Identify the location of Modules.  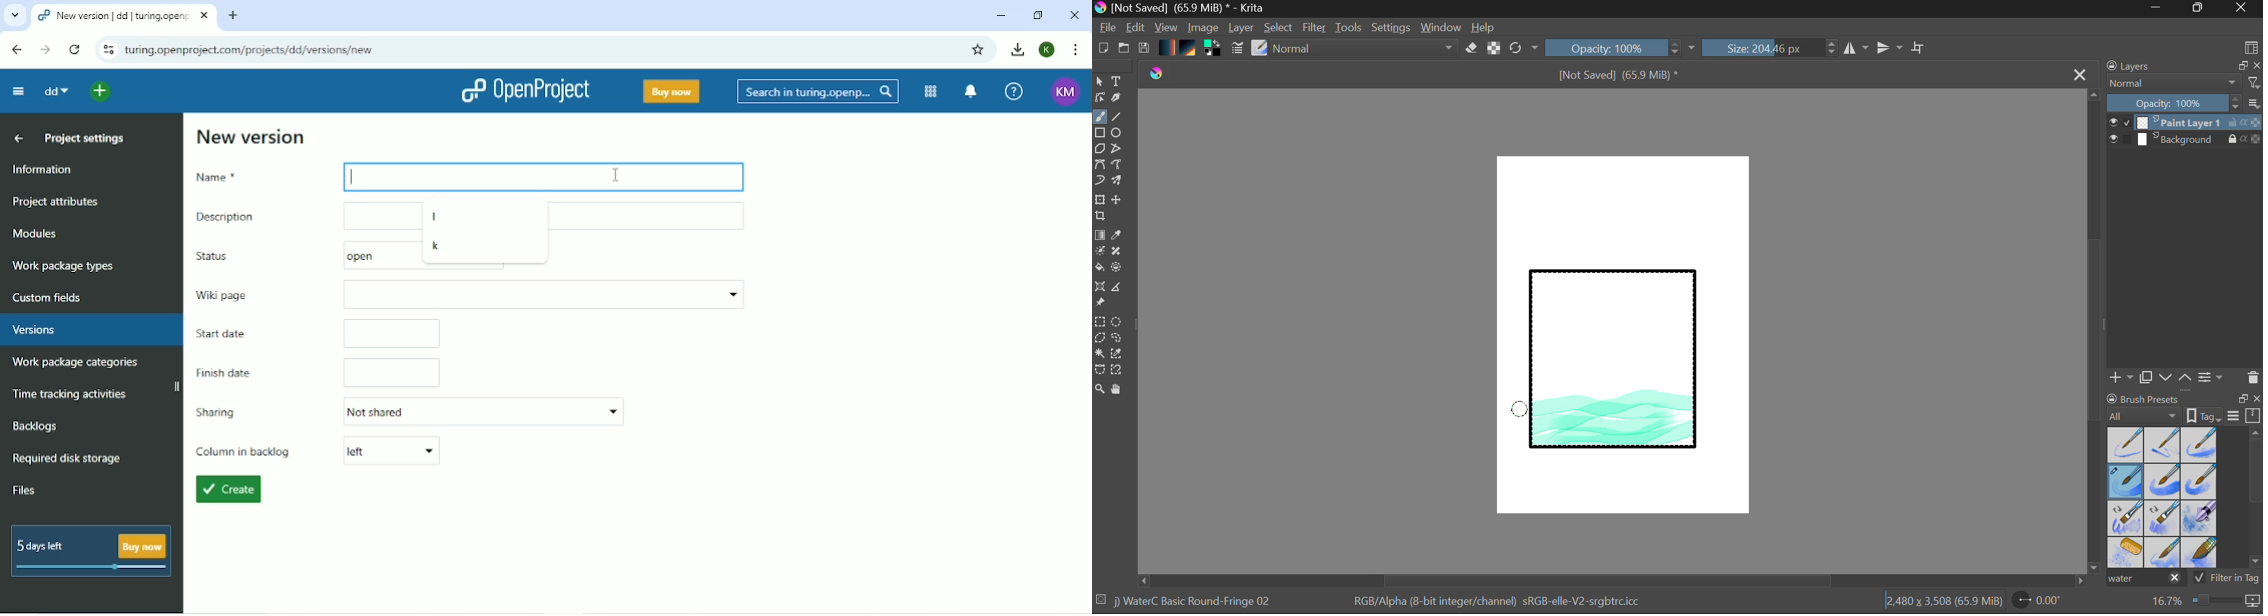
(36, 233).